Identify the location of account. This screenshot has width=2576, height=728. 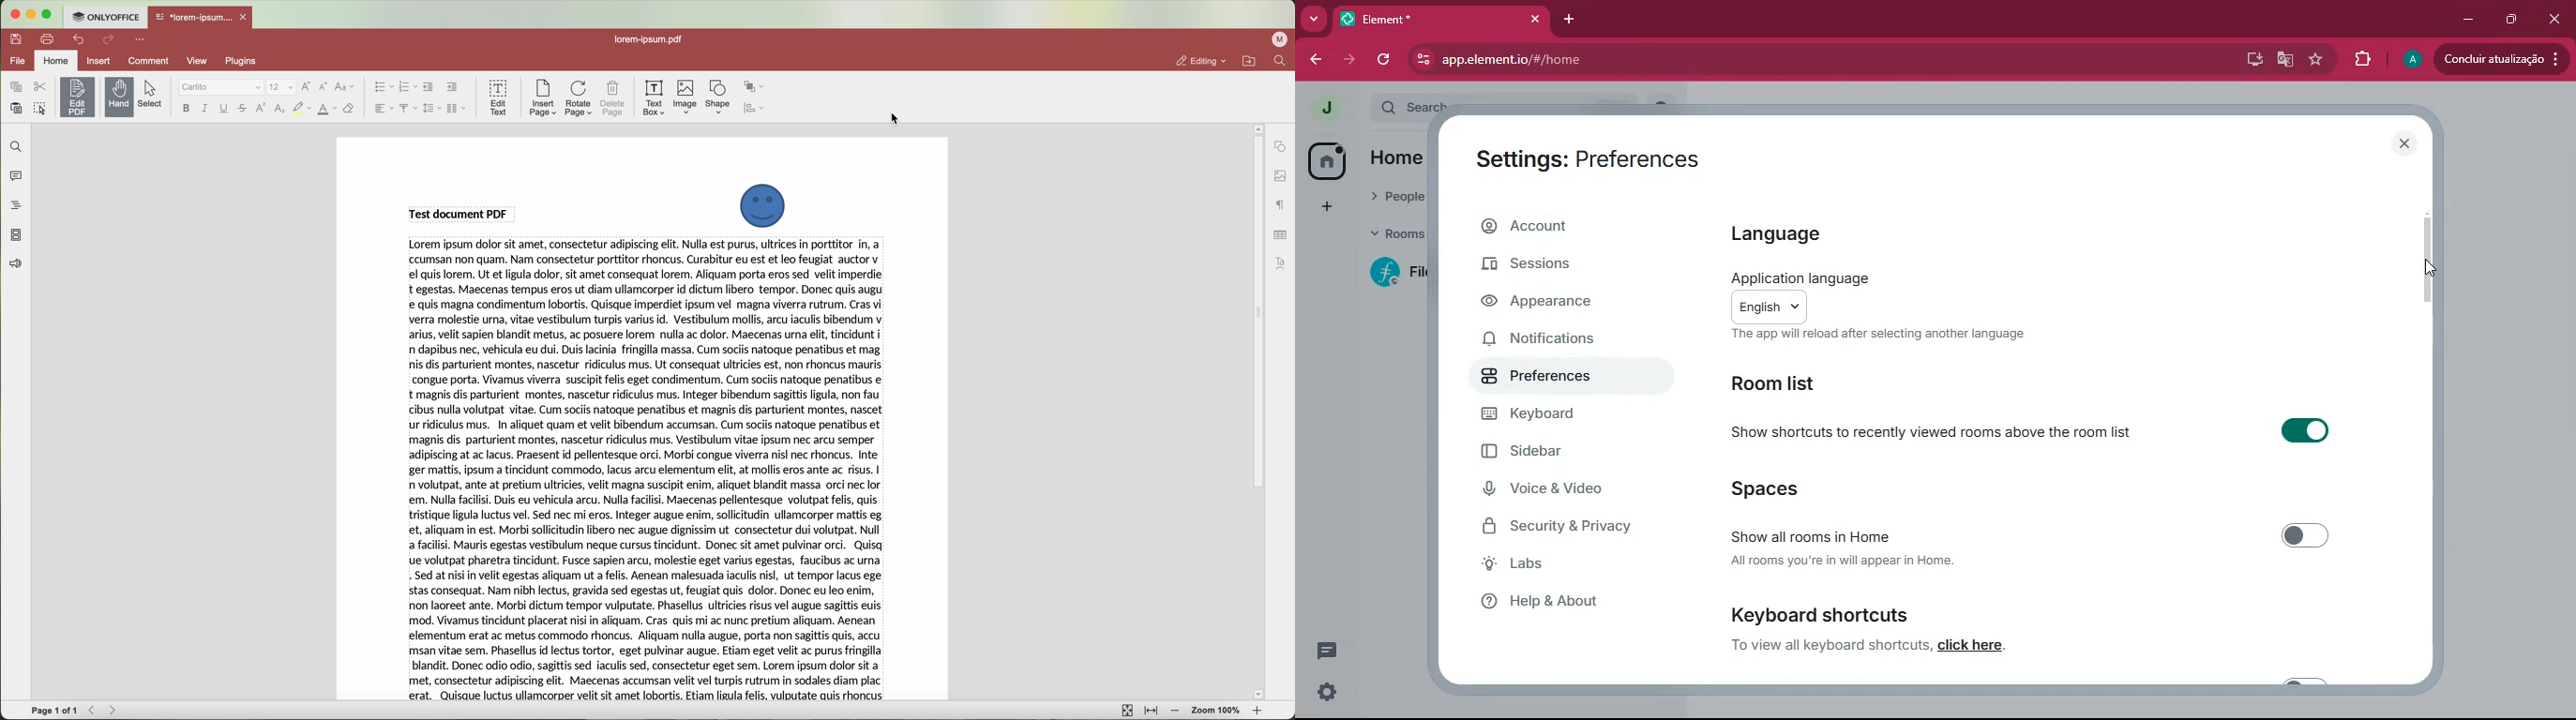
(1555, 230).